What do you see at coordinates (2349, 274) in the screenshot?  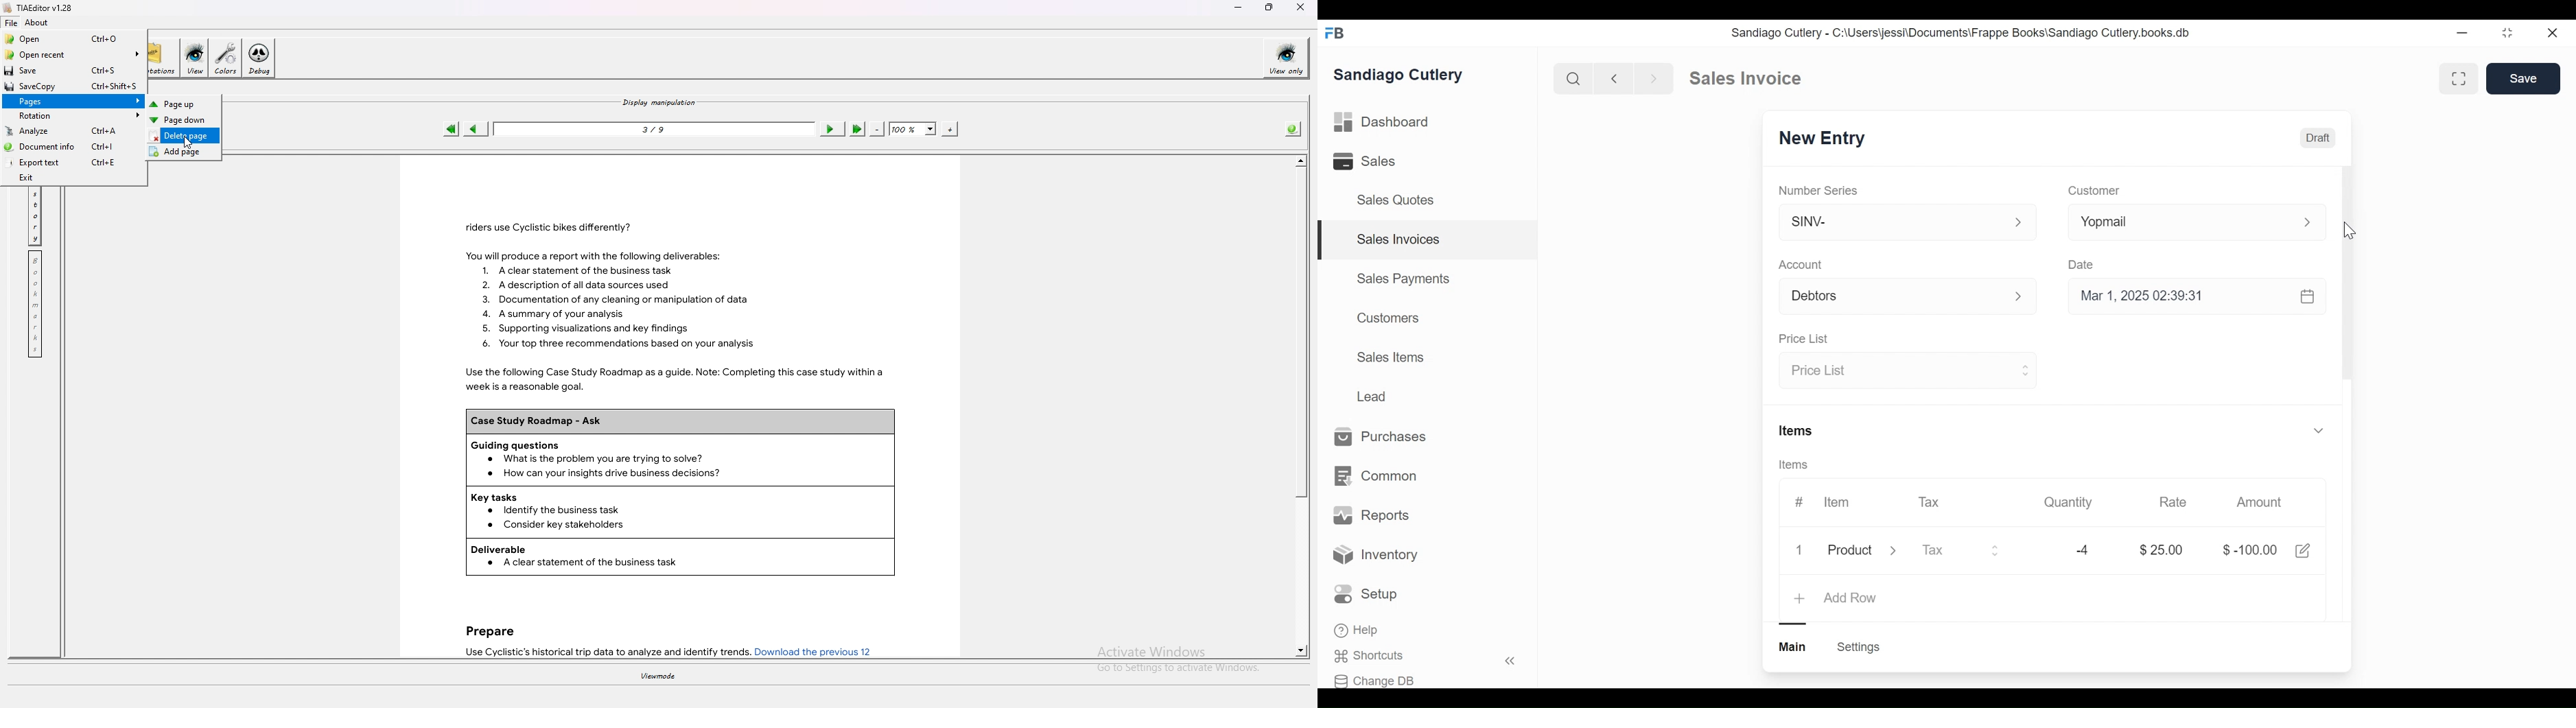 I see `Vertical scrollbar` at bounding box center [2349, 274].